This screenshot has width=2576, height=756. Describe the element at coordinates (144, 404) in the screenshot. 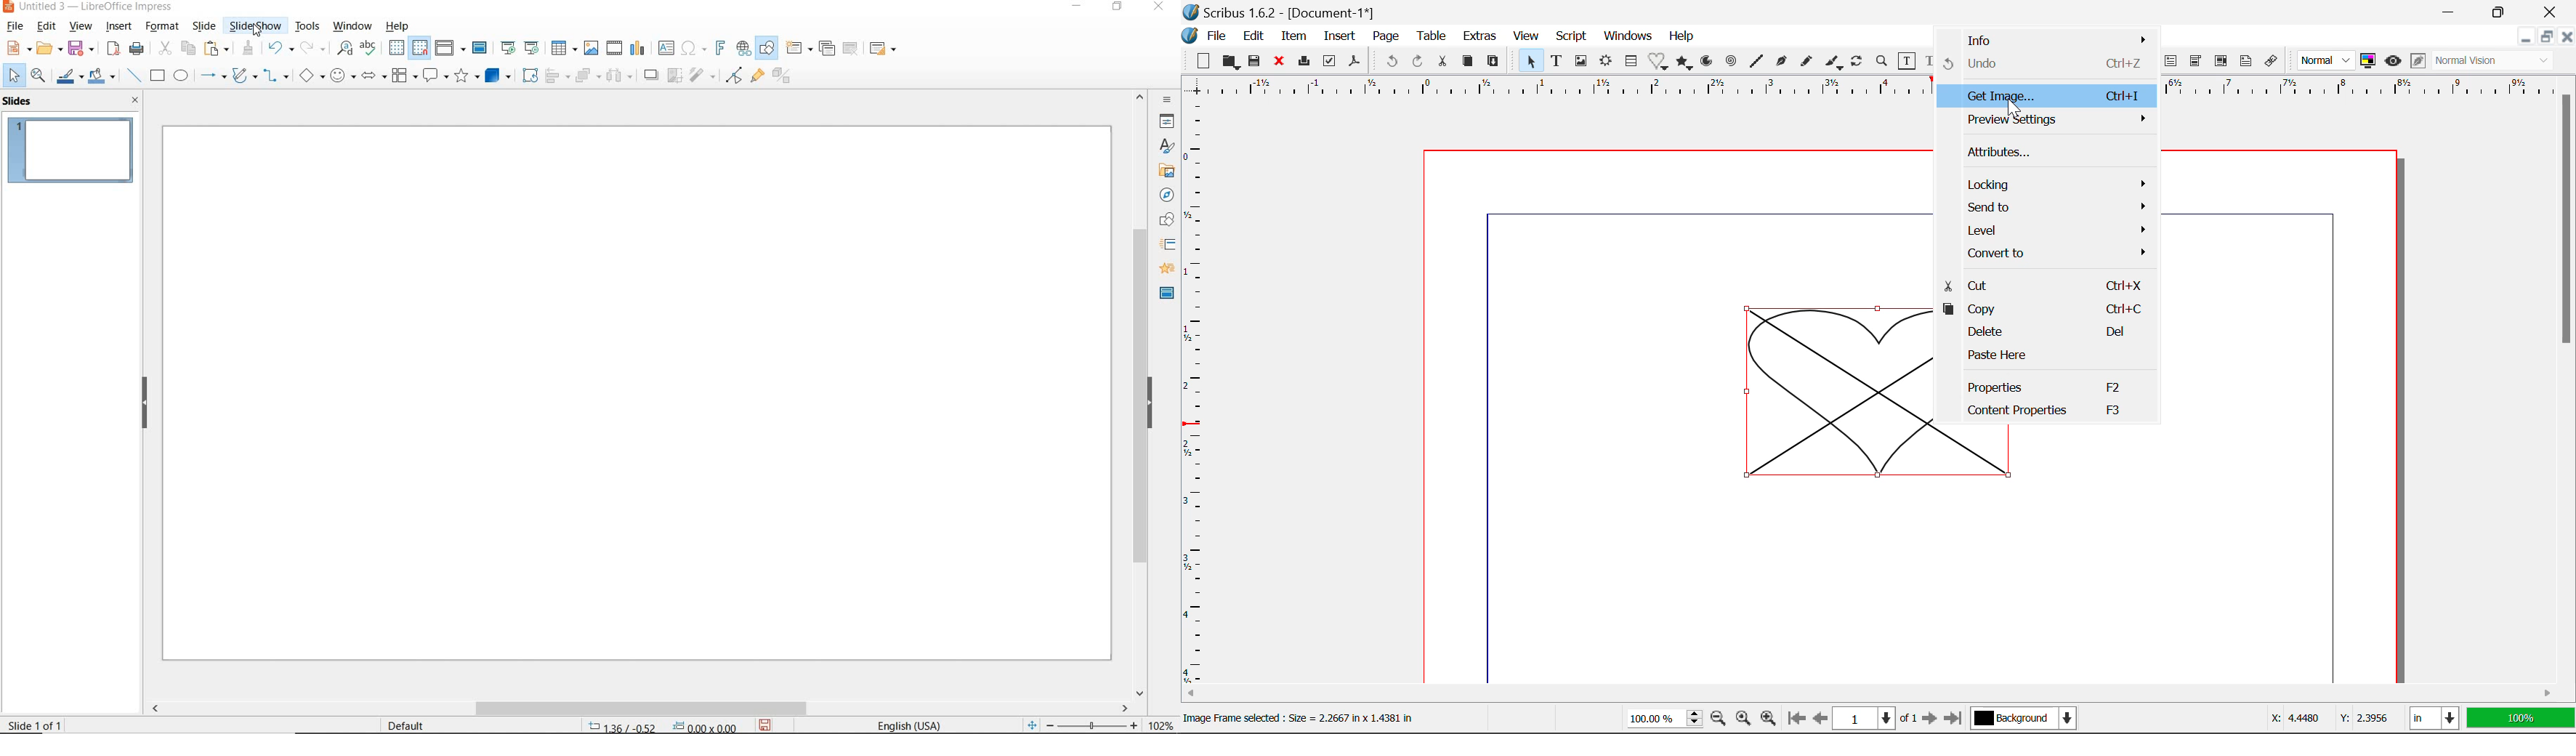

I see `HIDE` at that location.